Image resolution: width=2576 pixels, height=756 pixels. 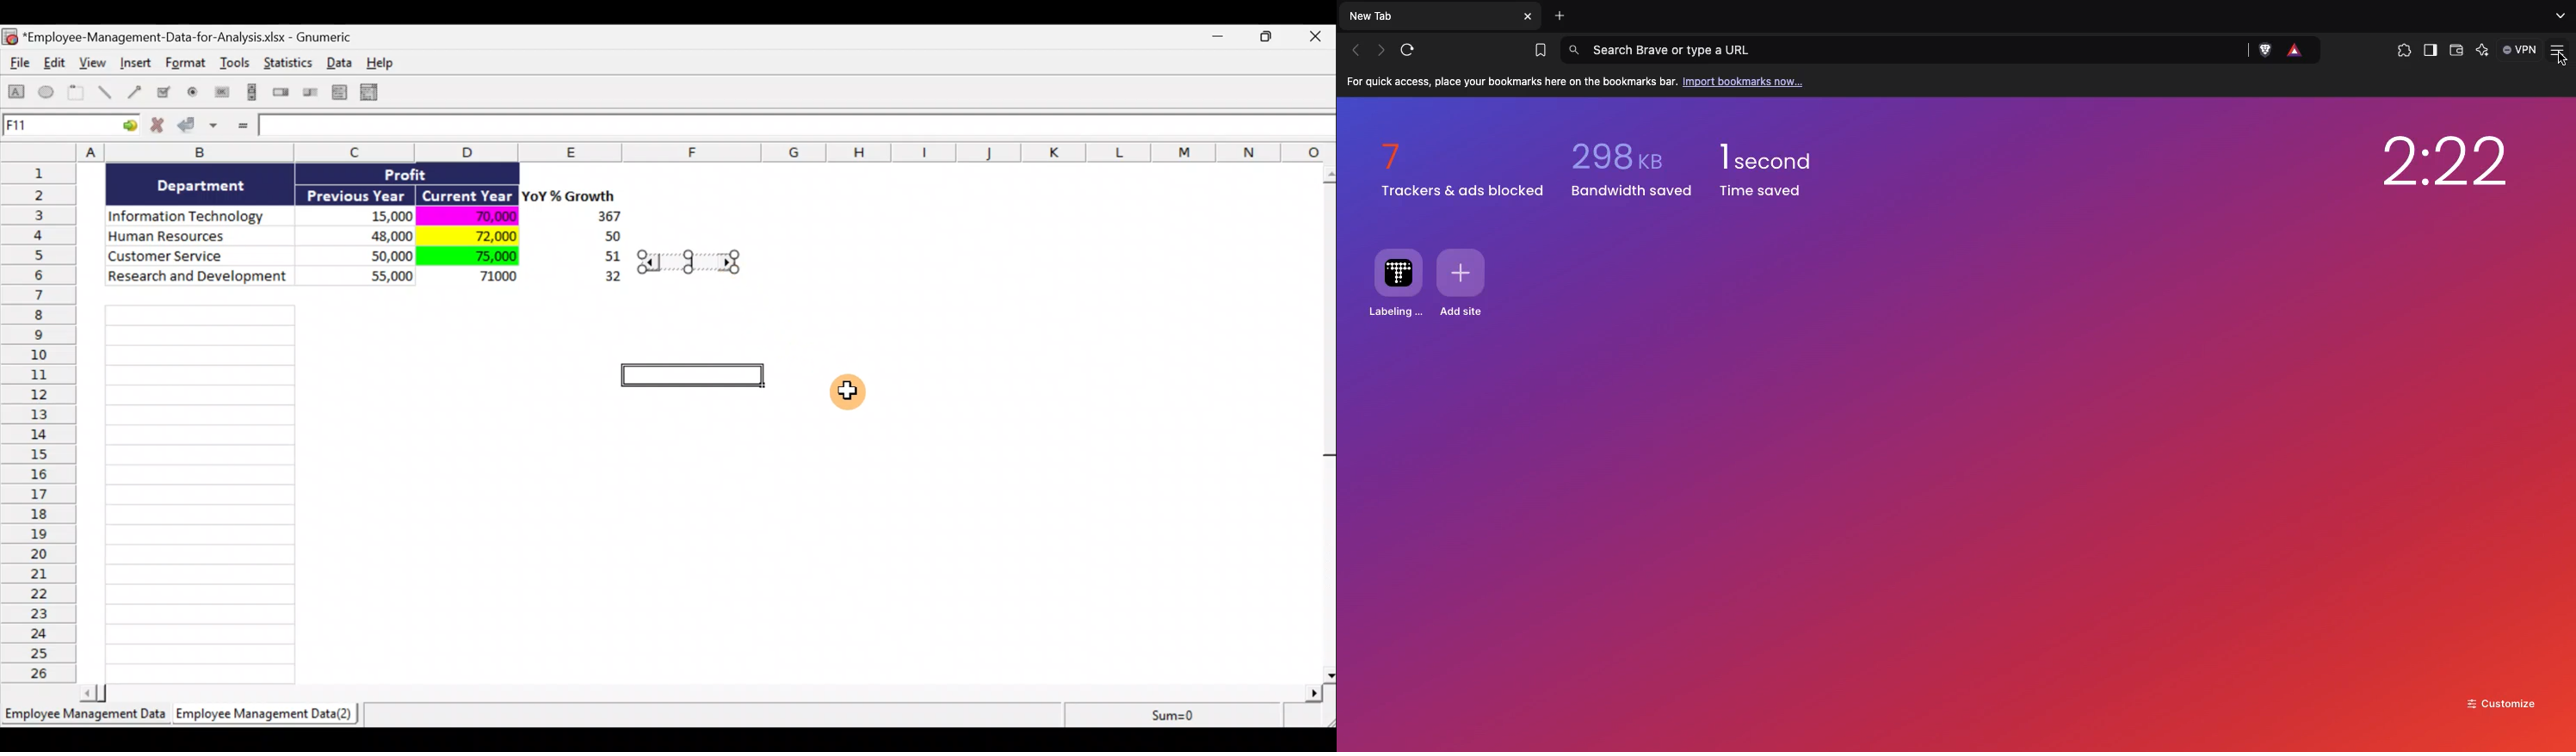 I want to click on selected cell, so click(x=697, y=377).